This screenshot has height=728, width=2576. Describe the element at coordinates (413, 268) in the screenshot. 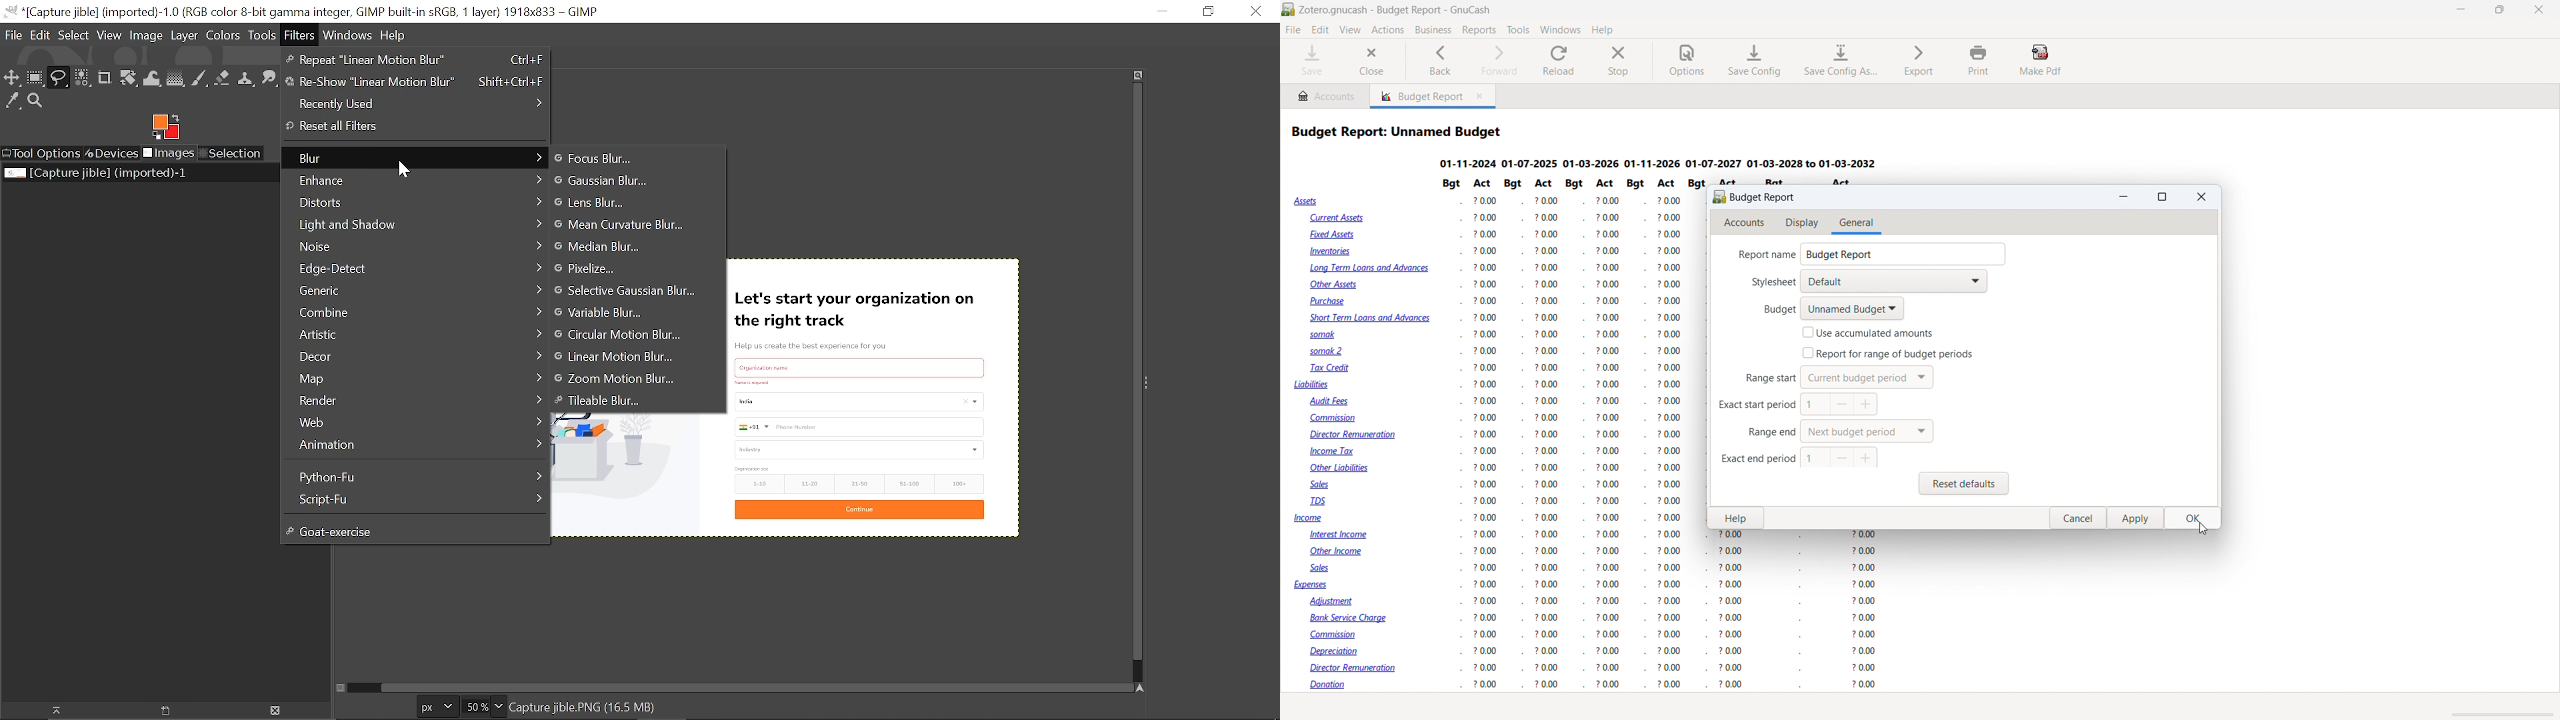

I see `Edge-Detect` at that location.